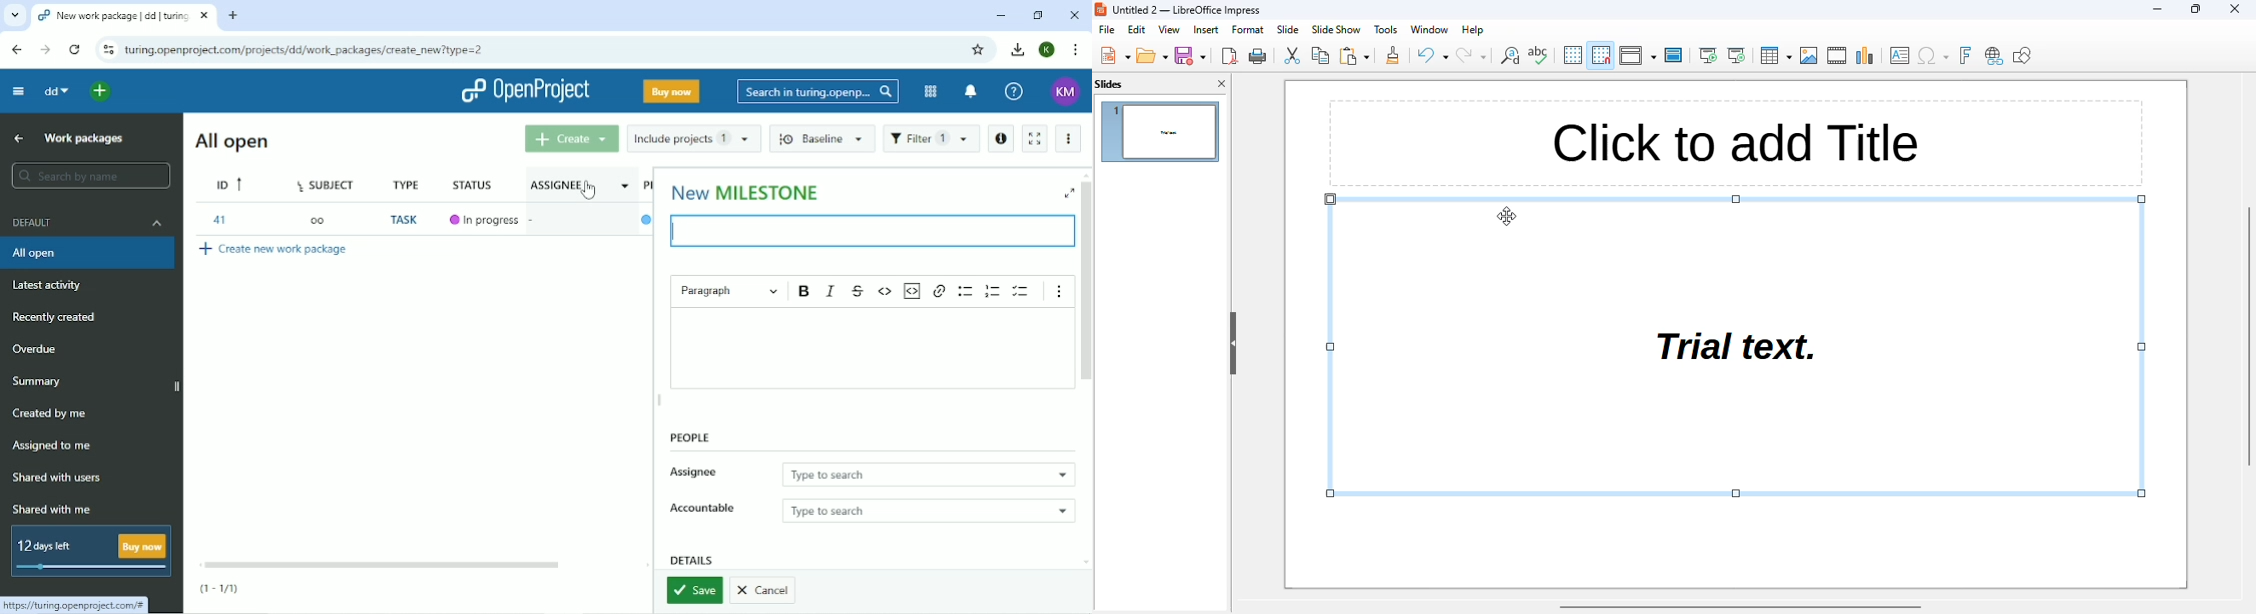 The height and width of the screenshot is (616, 2268). I want to click on new, so click(1114, 55).